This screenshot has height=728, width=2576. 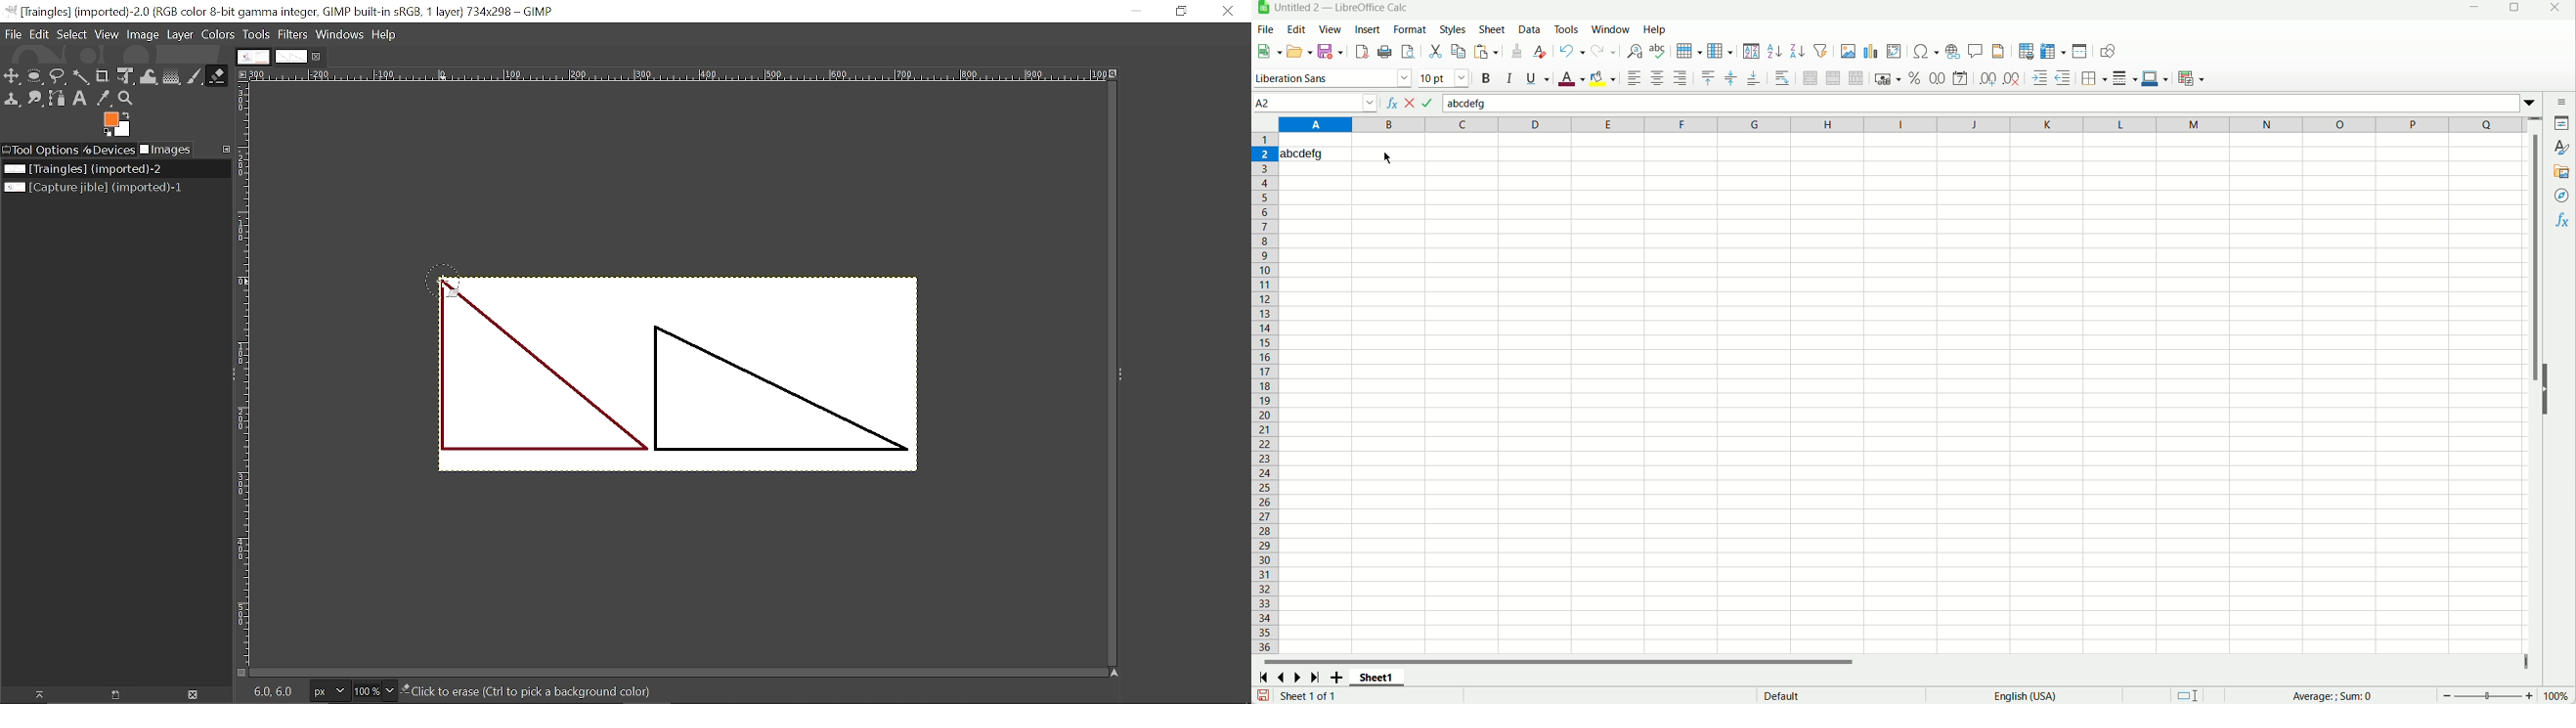 What do you see at coordinates (1263, 695) in the screenshot?
I see `save` at bounding box center [1263, 695].